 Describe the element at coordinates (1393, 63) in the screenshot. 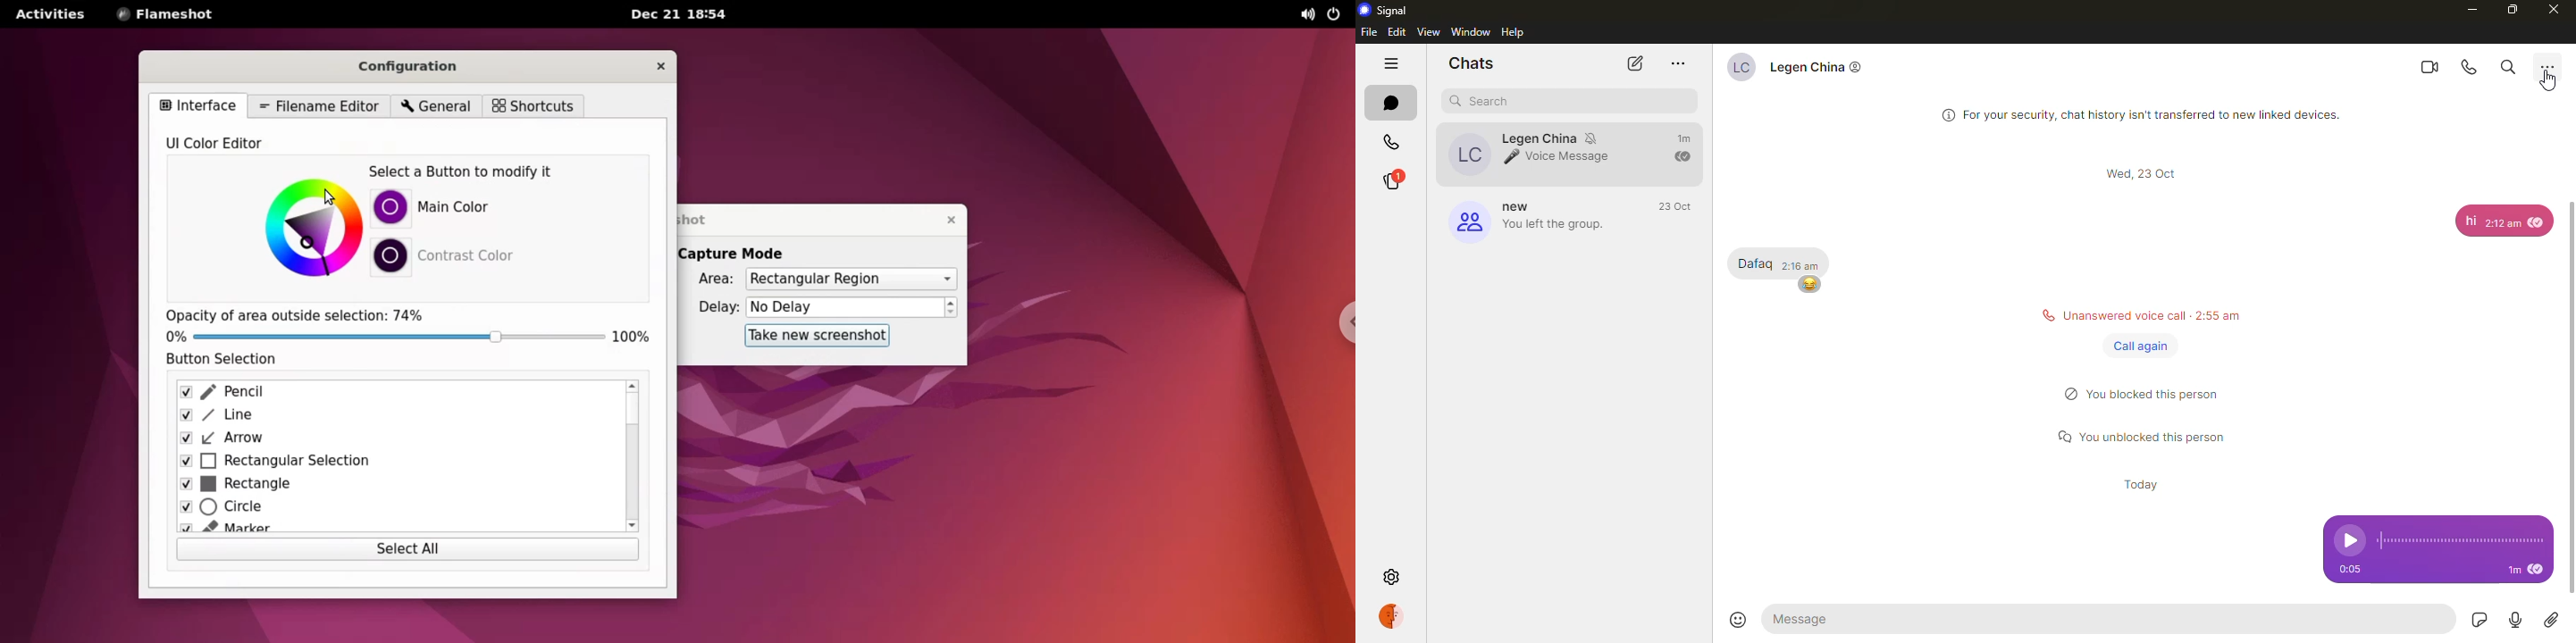

I see `hide tabs` at that location.